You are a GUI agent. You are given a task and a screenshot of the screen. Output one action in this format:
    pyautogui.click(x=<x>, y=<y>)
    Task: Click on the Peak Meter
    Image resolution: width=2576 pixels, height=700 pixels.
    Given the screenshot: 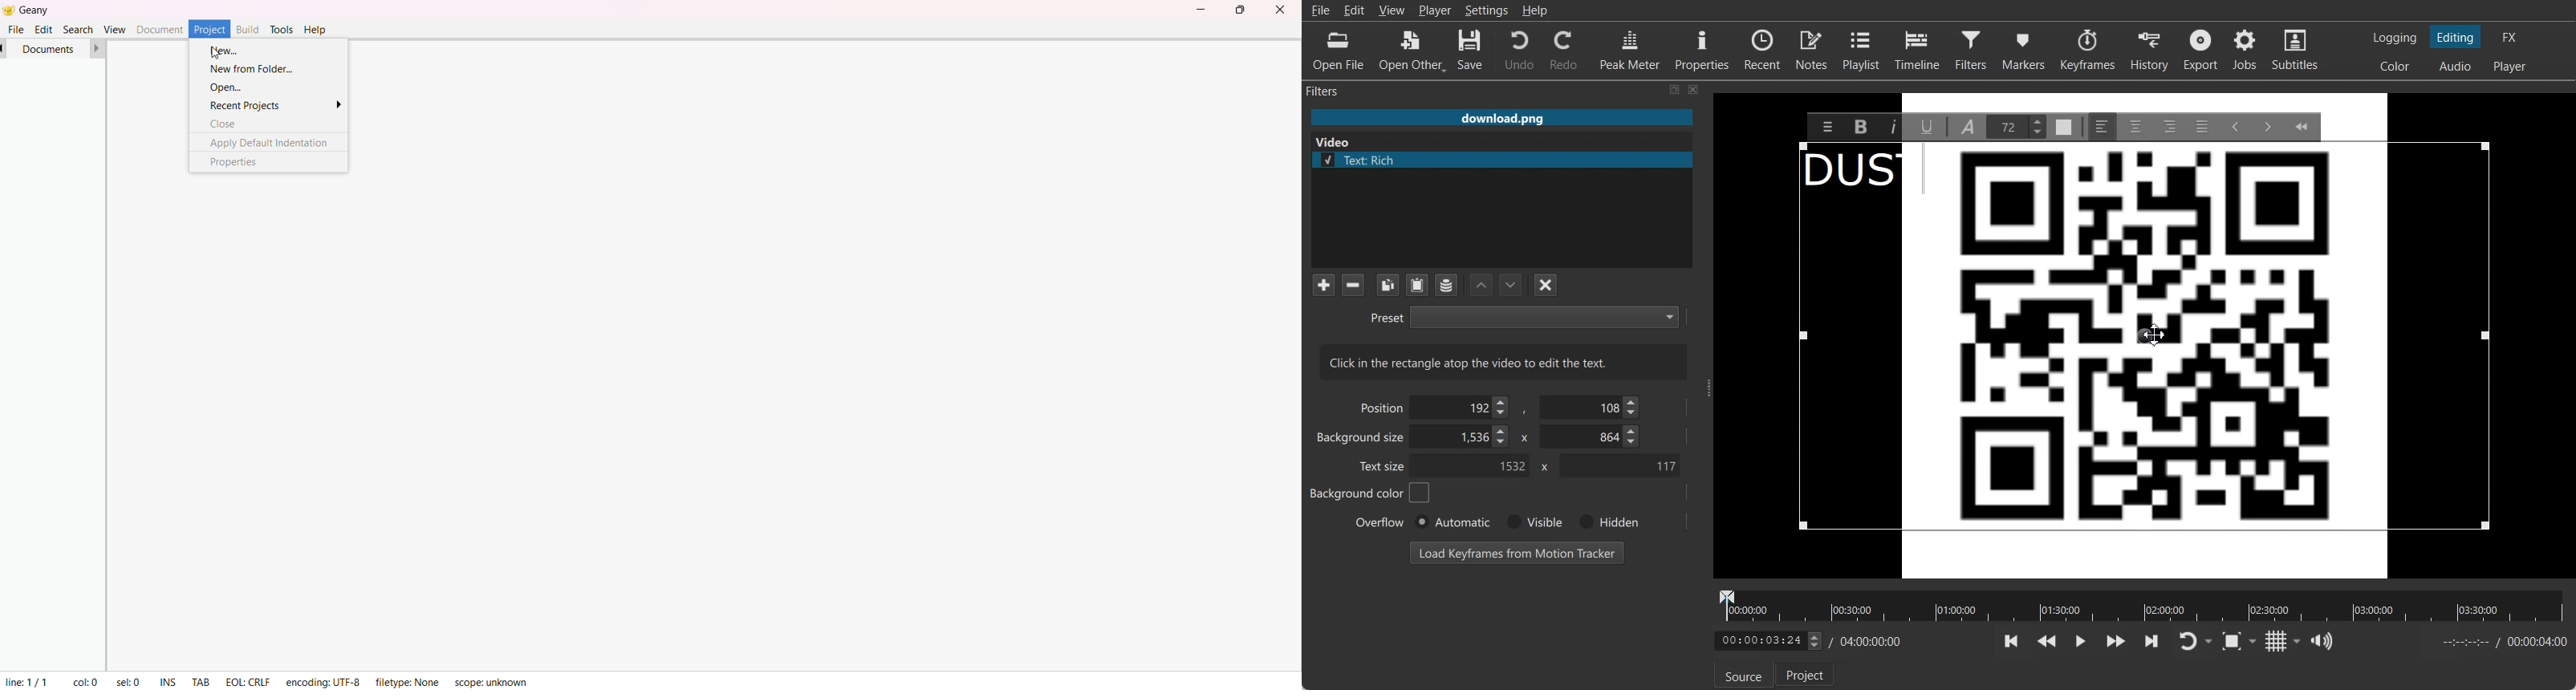 What is the action you would take?
    pyautogui.click(x=1631, y=49)
    